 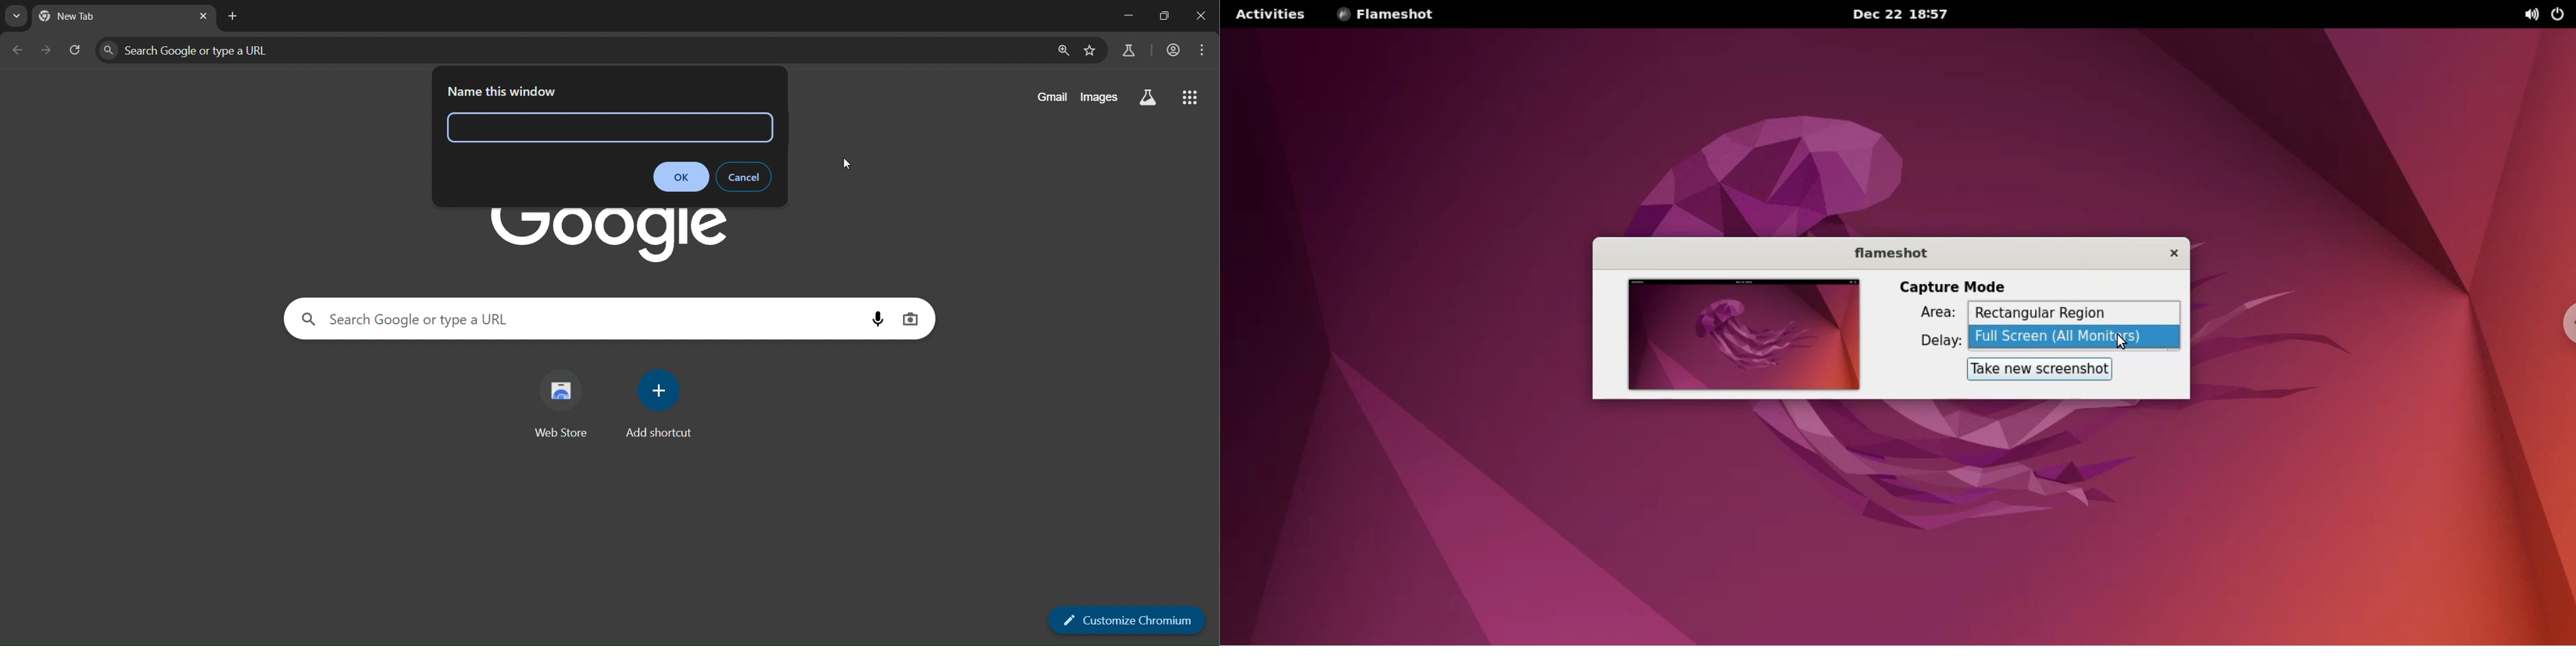 What do you see at coordinates (1202, 15) in the screenshot?
I see `close` at bounding box center [1202, 15].